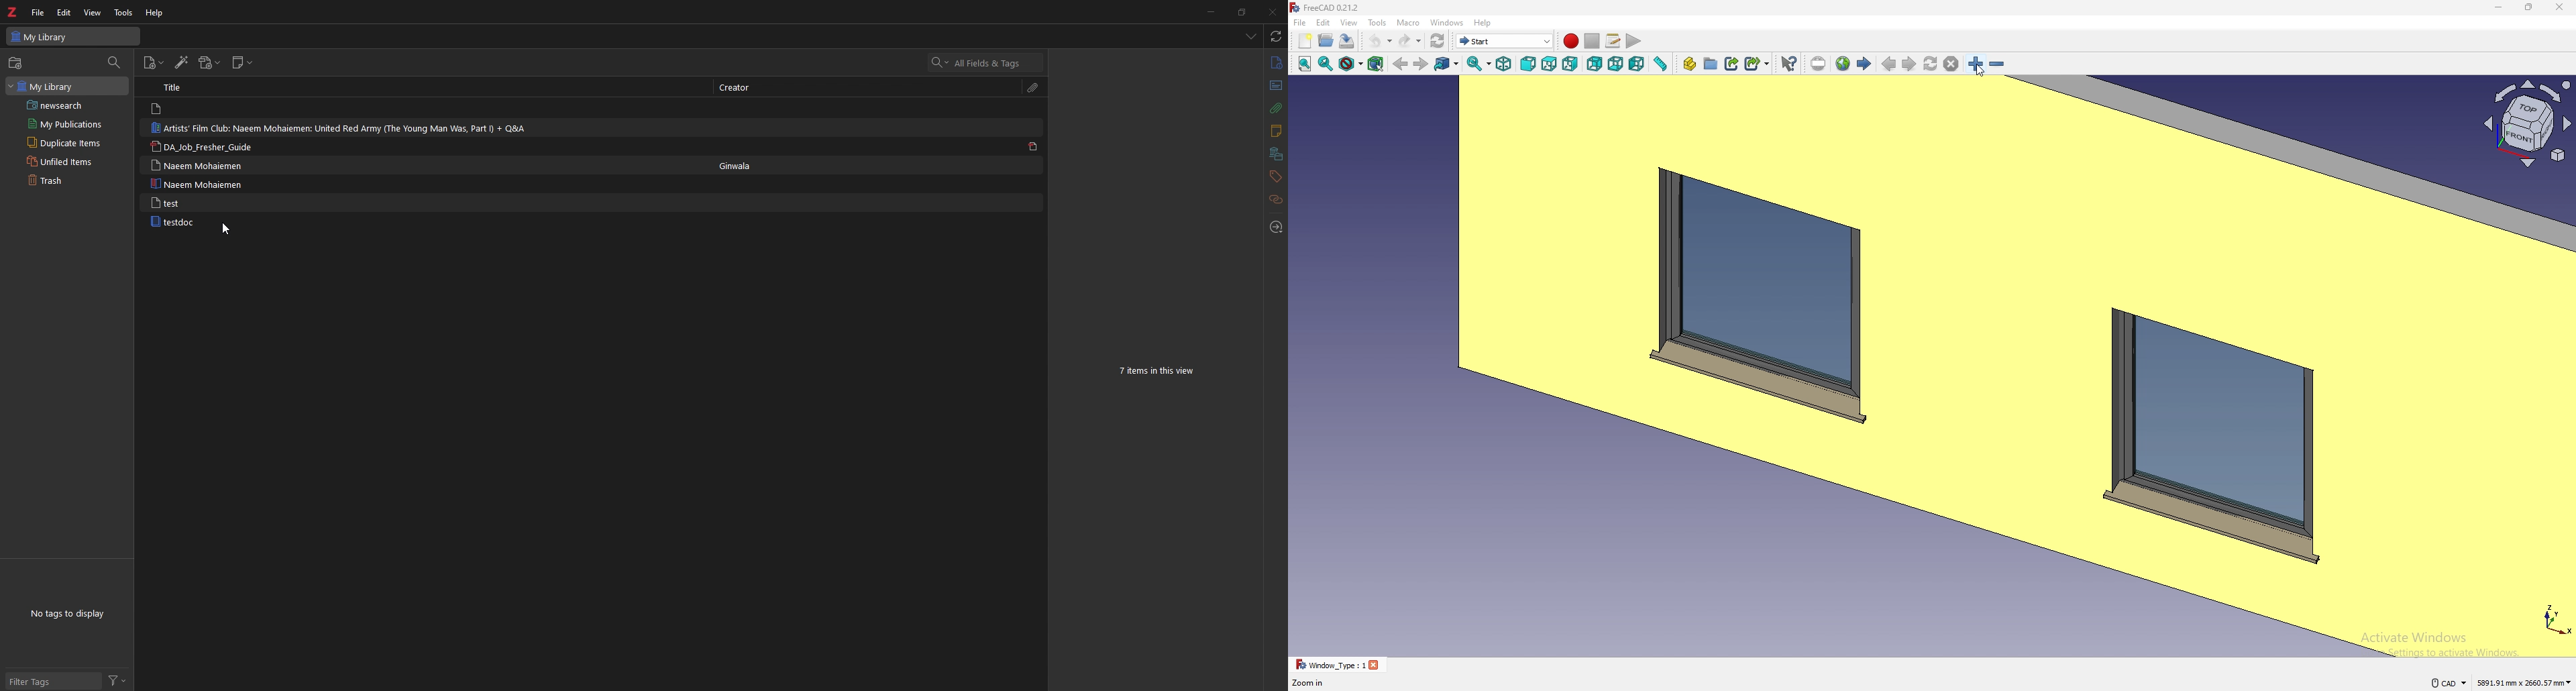  I want to click on attachment, so click(1033, 89).